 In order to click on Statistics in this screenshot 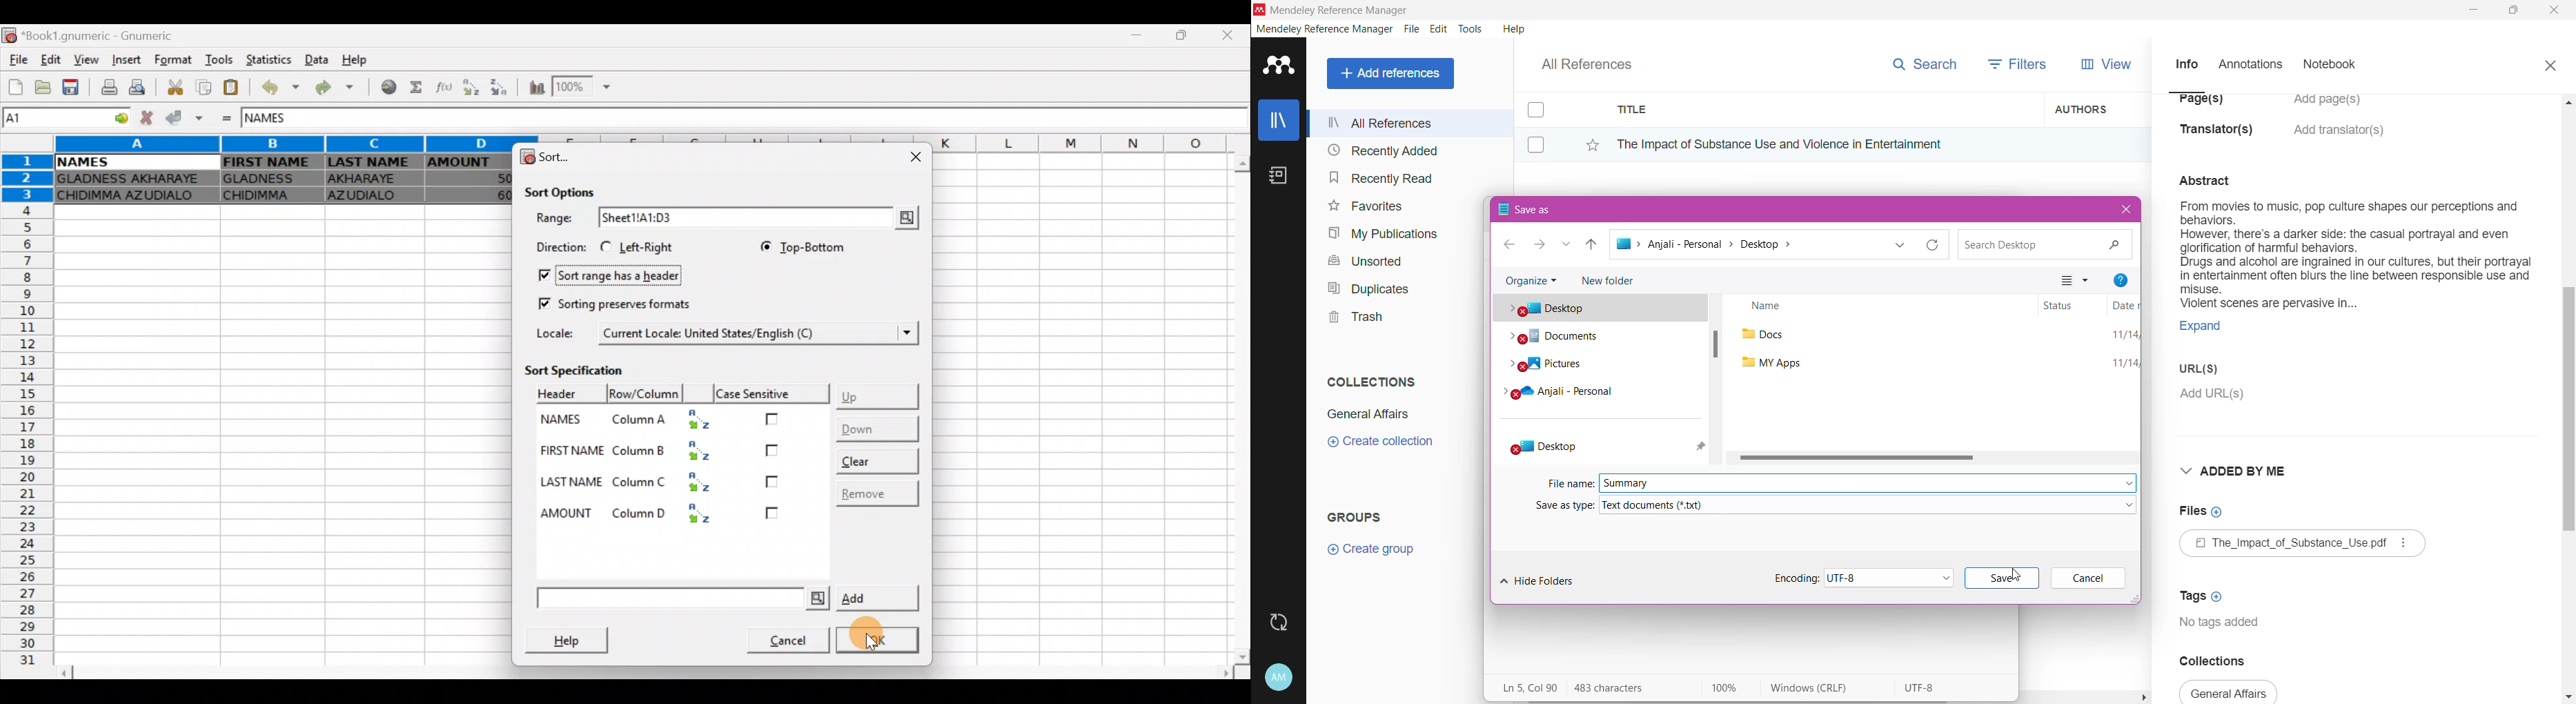, I will do `click(270, 61)`.